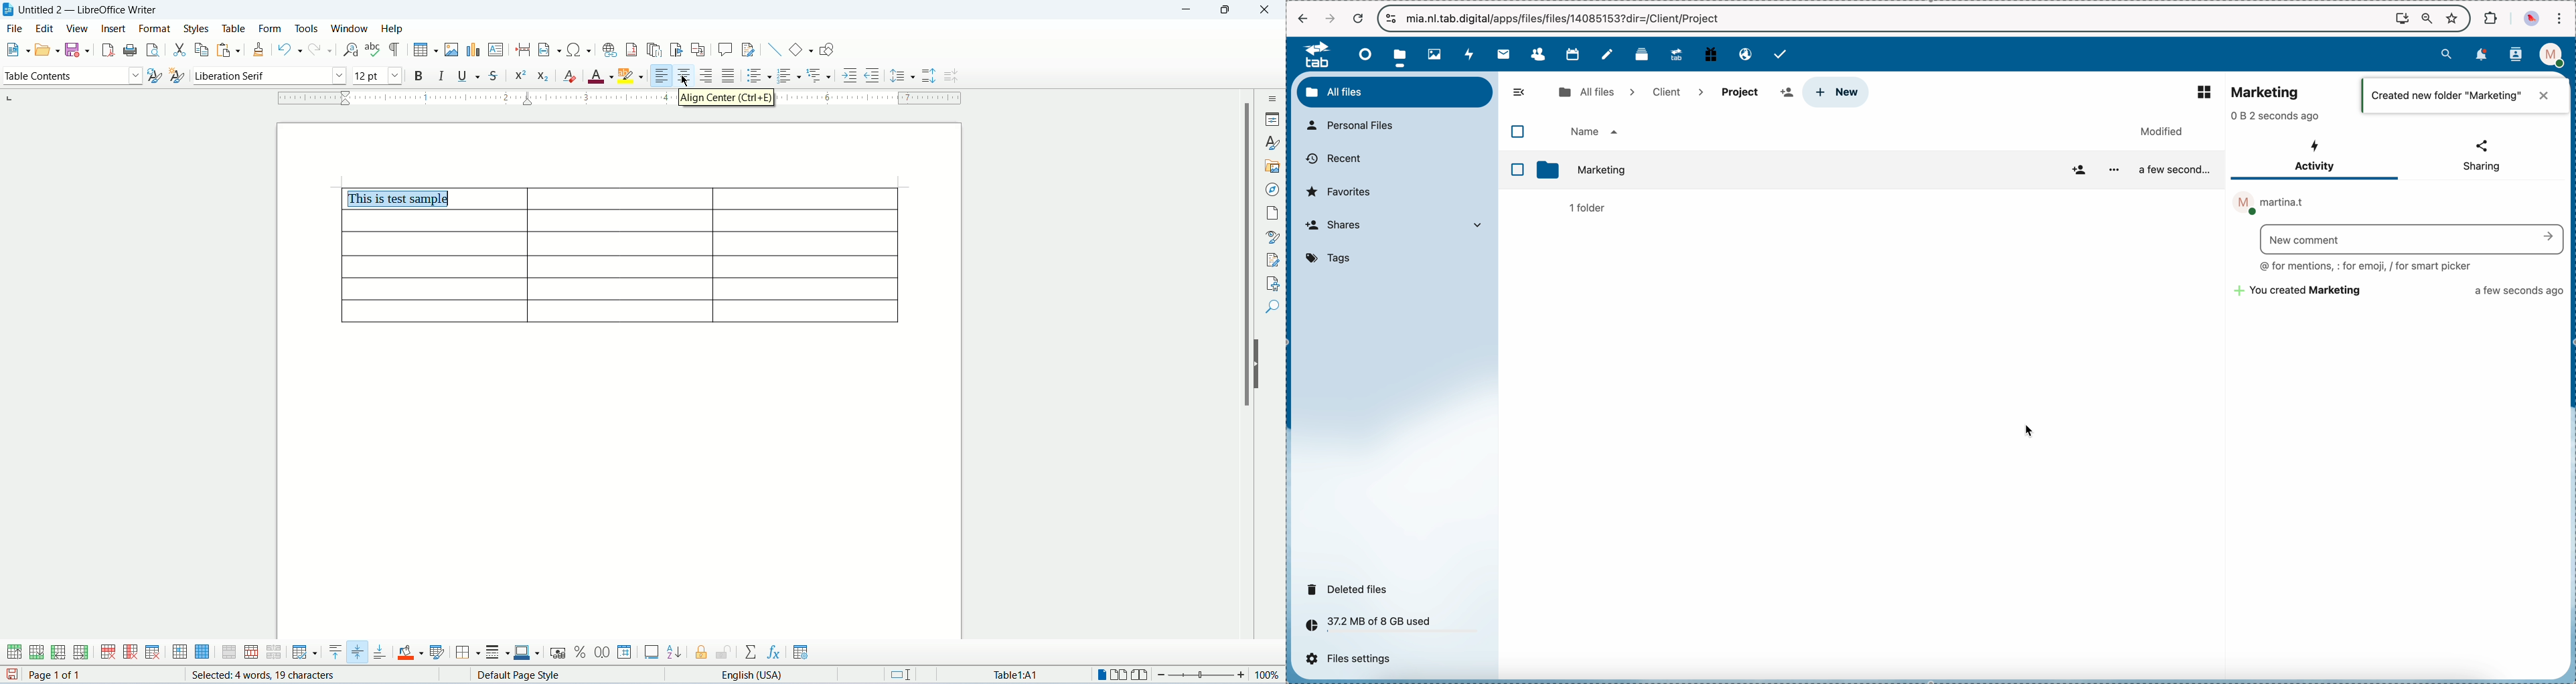 This screenshot has width=2576, height=700. Describe the element at coordinates (1274, 260) in the screenshot. I see `manage changes` at that location.